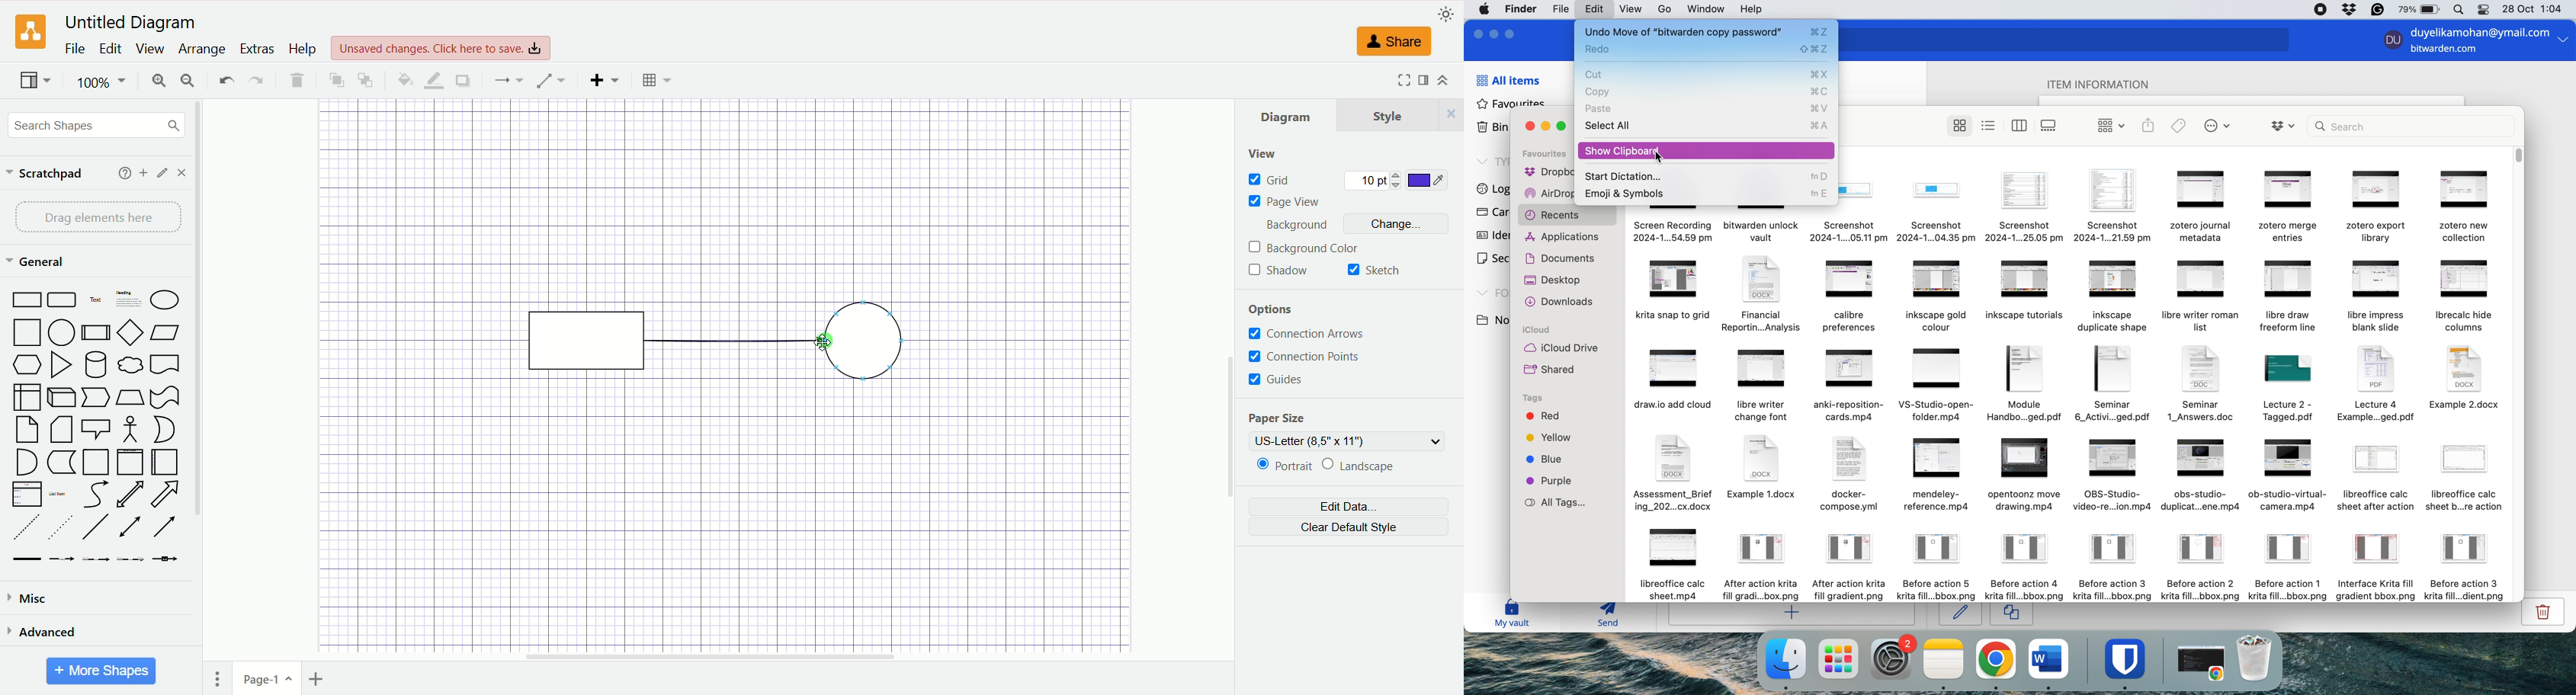  What do you see at coordinates (255, 80) in the screenshot?
I see `redo` at bounding box center [255, 80].